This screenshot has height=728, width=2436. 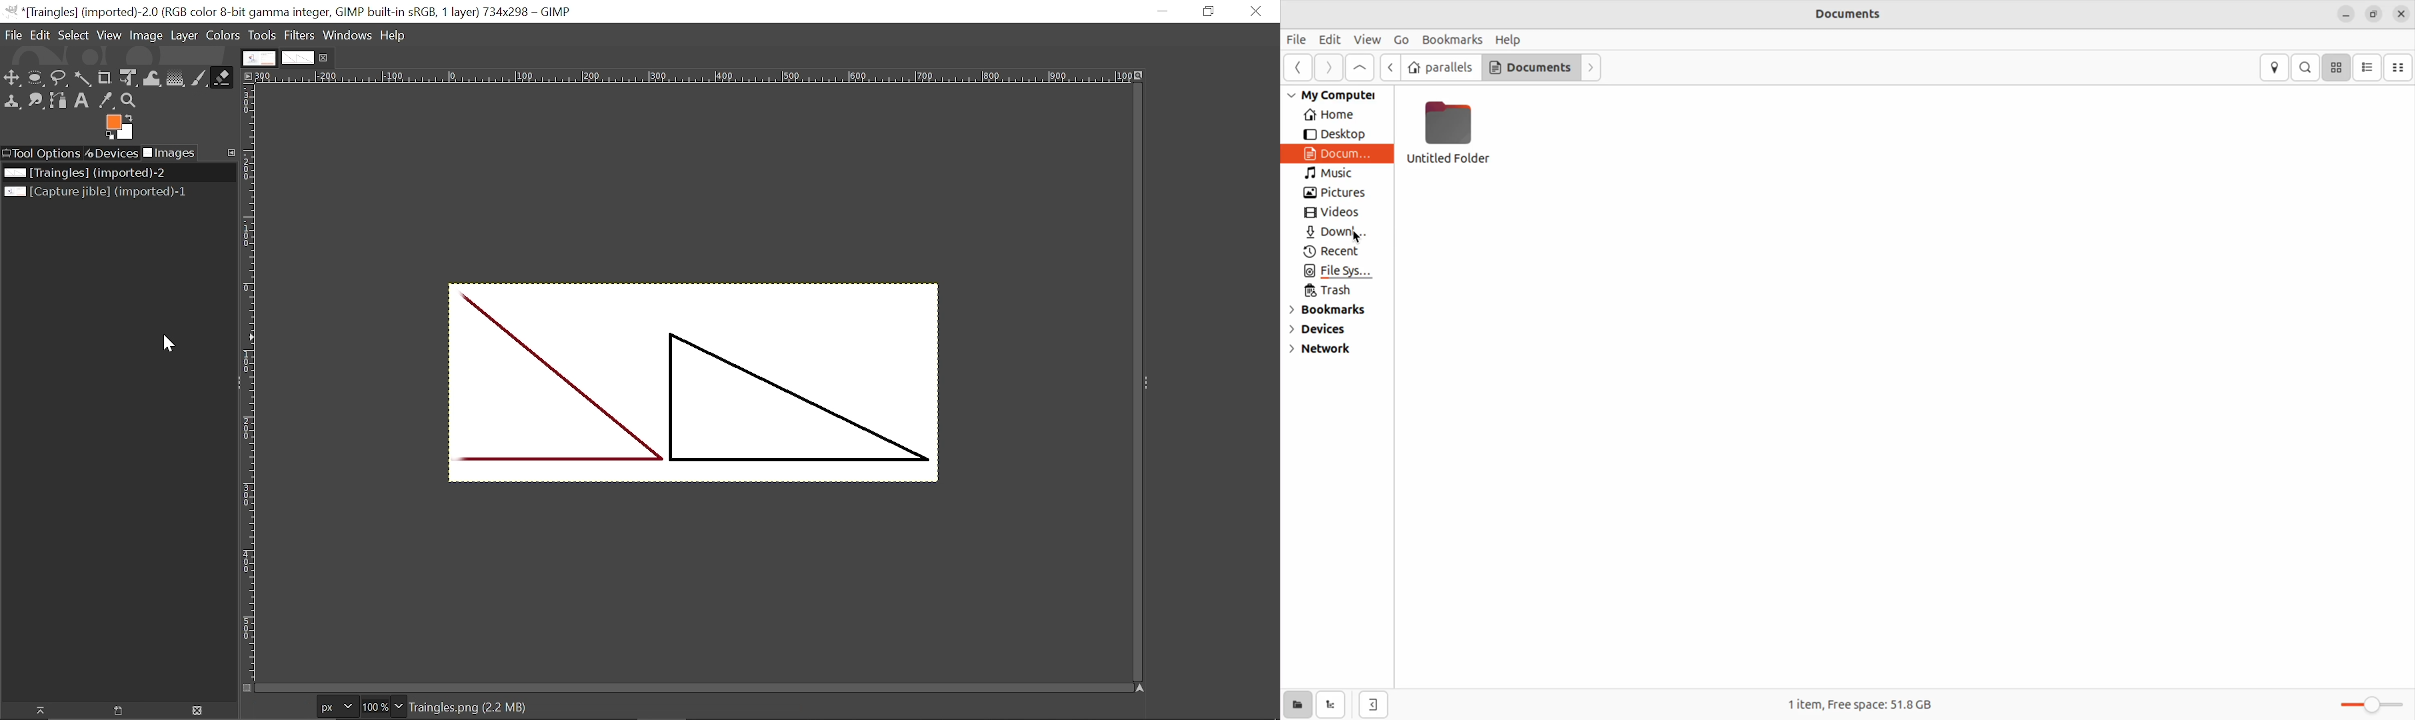 What do you see at coordinates (128, 101) in the screenshot?
I see `Zoom tool` at bounding box center [128, 101].